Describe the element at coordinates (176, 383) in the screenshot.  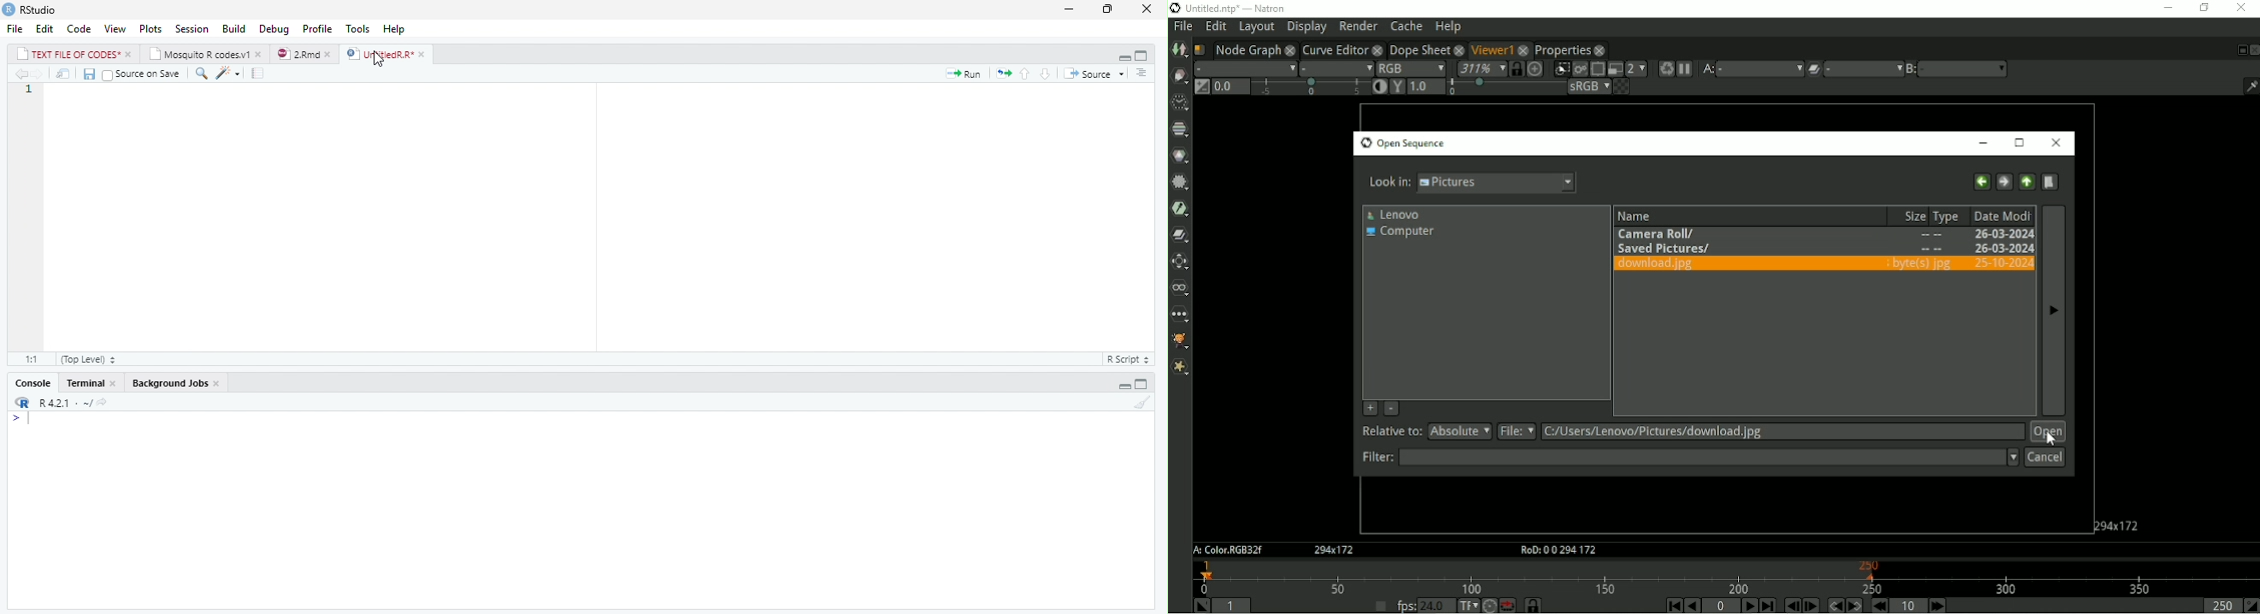
I see `Background Jobs` at that location.